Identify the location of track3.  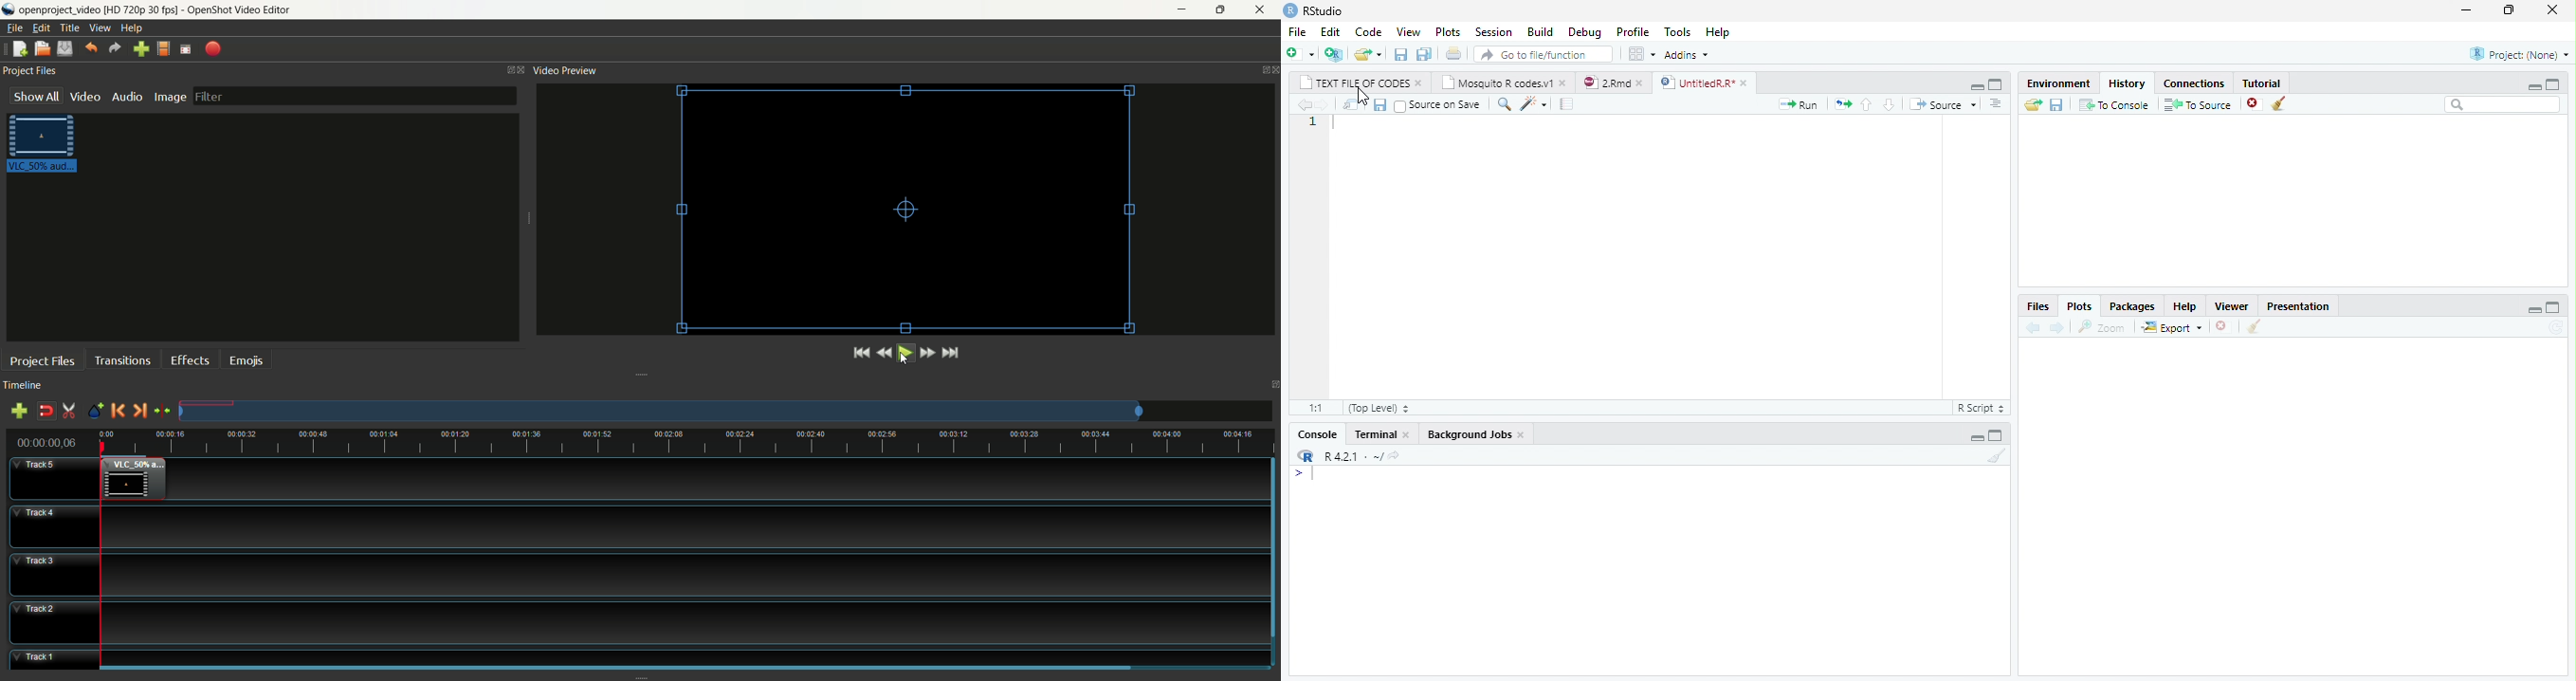
(57, 575).